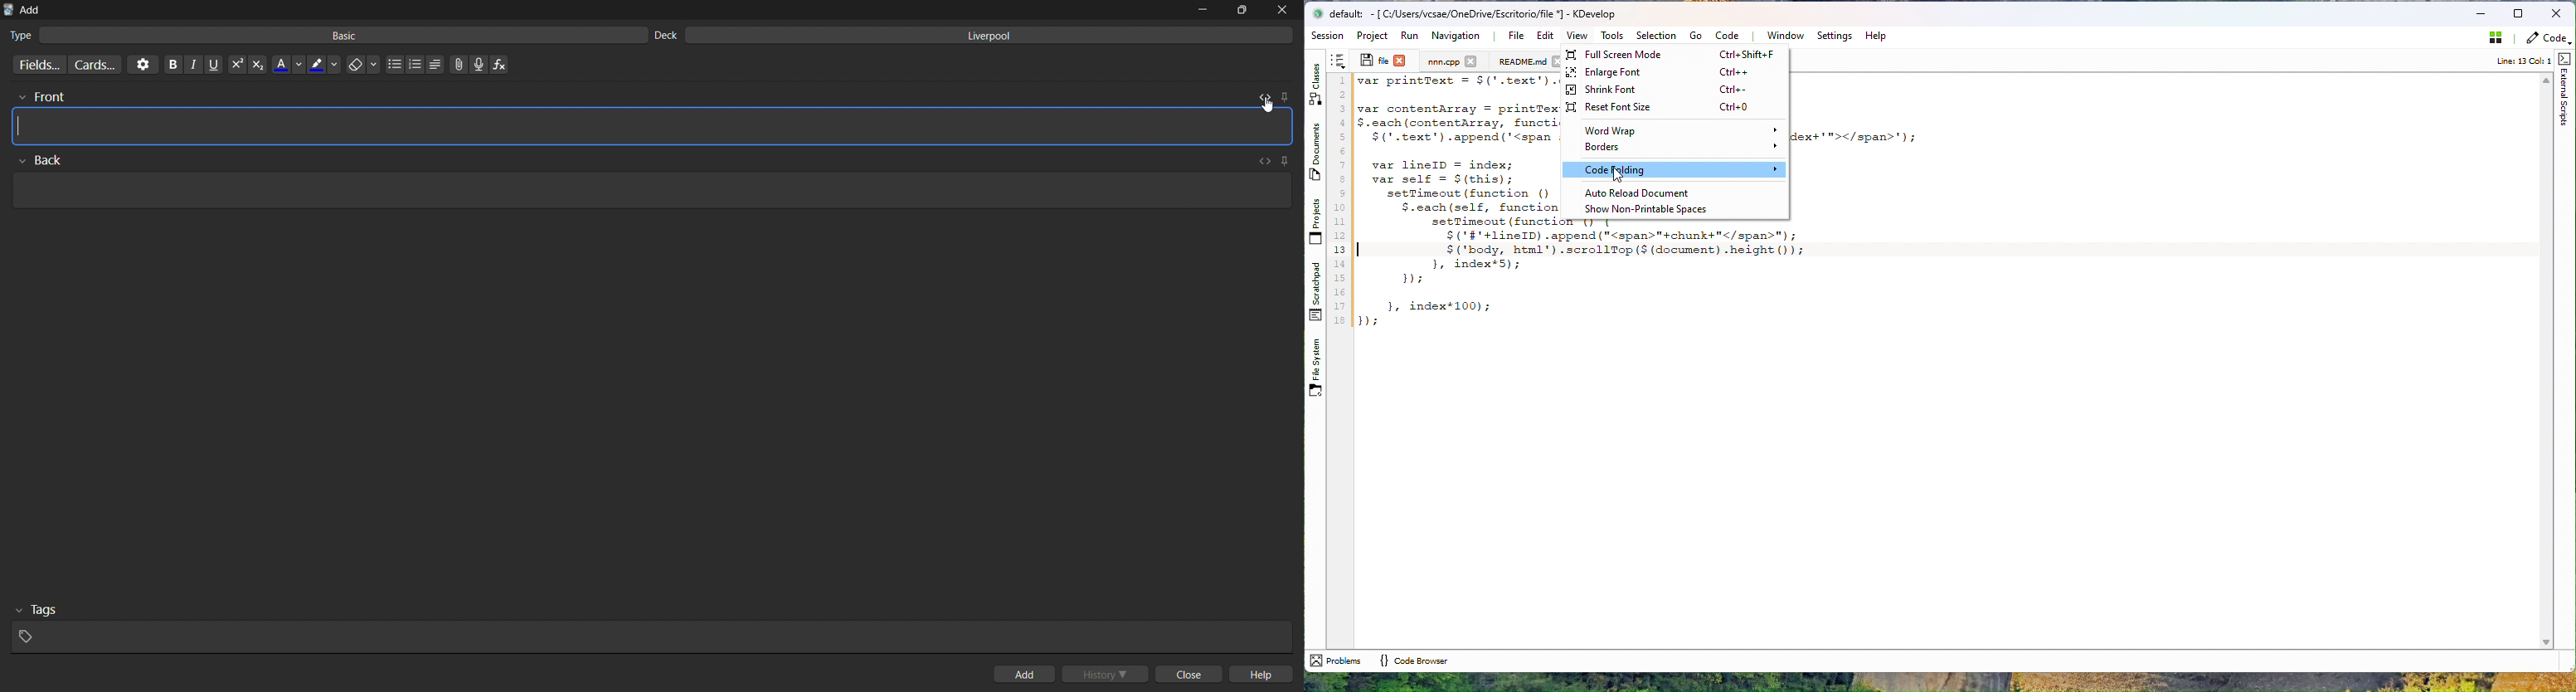 This screenshot has width=2576, height=700. Describe the element at coordinates (48, 161) in the screenshot. I see `back` at that location.